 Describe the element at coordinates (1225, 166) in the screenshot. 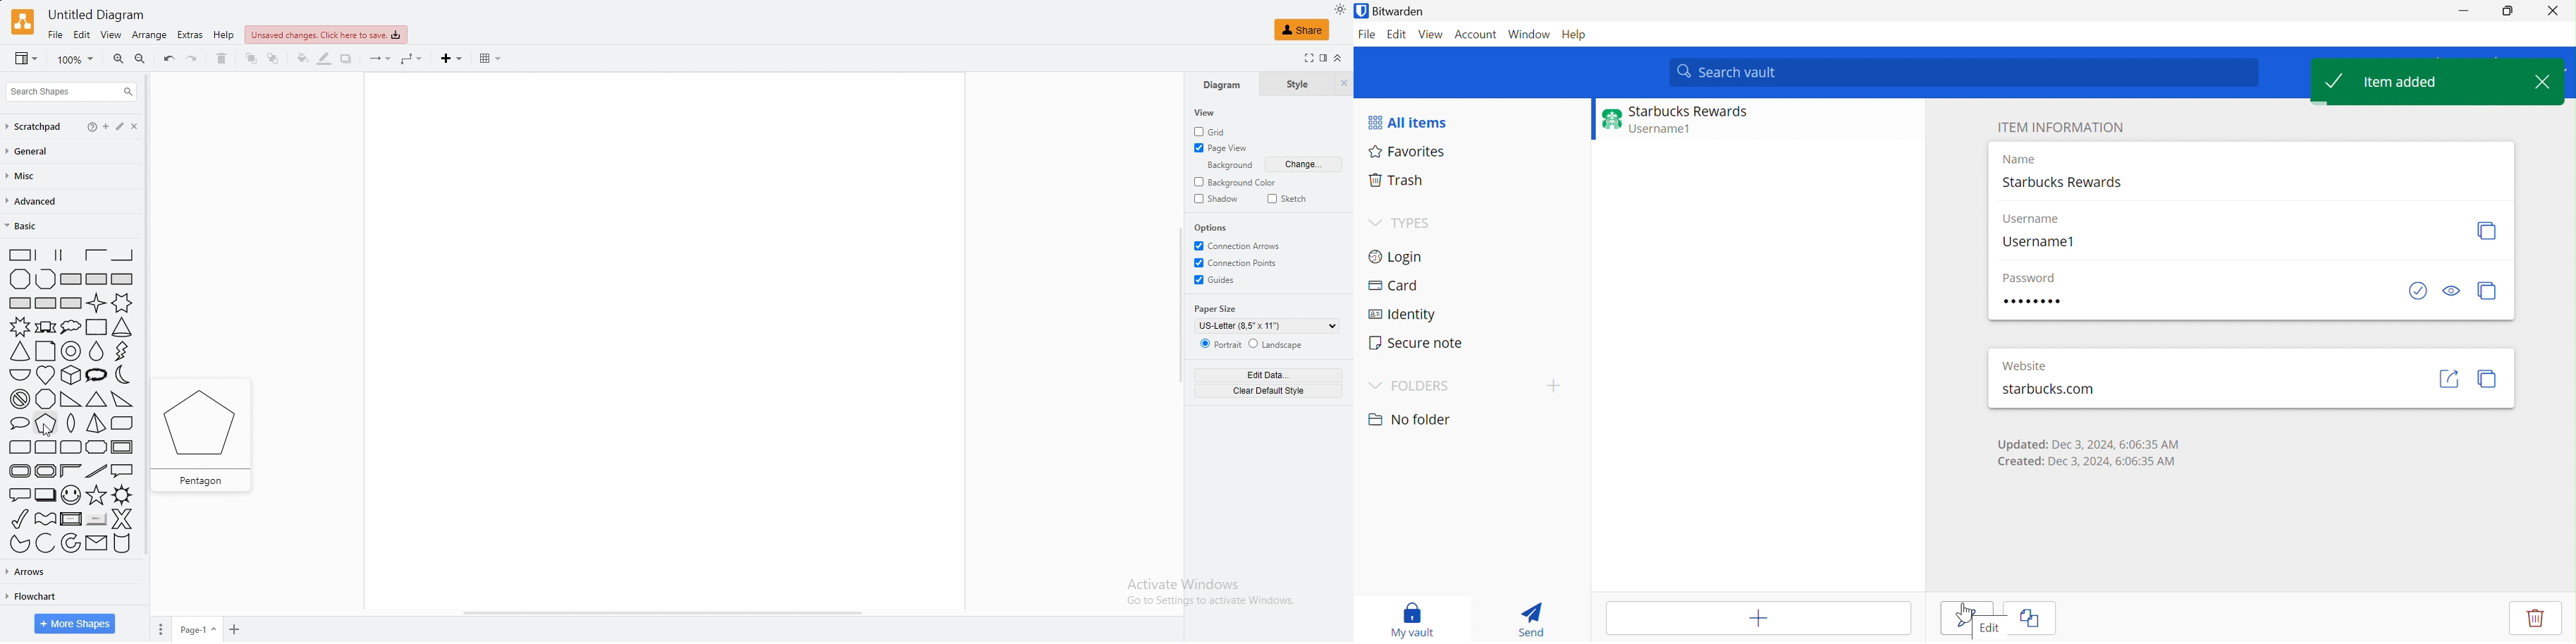

I see `background` at that location.